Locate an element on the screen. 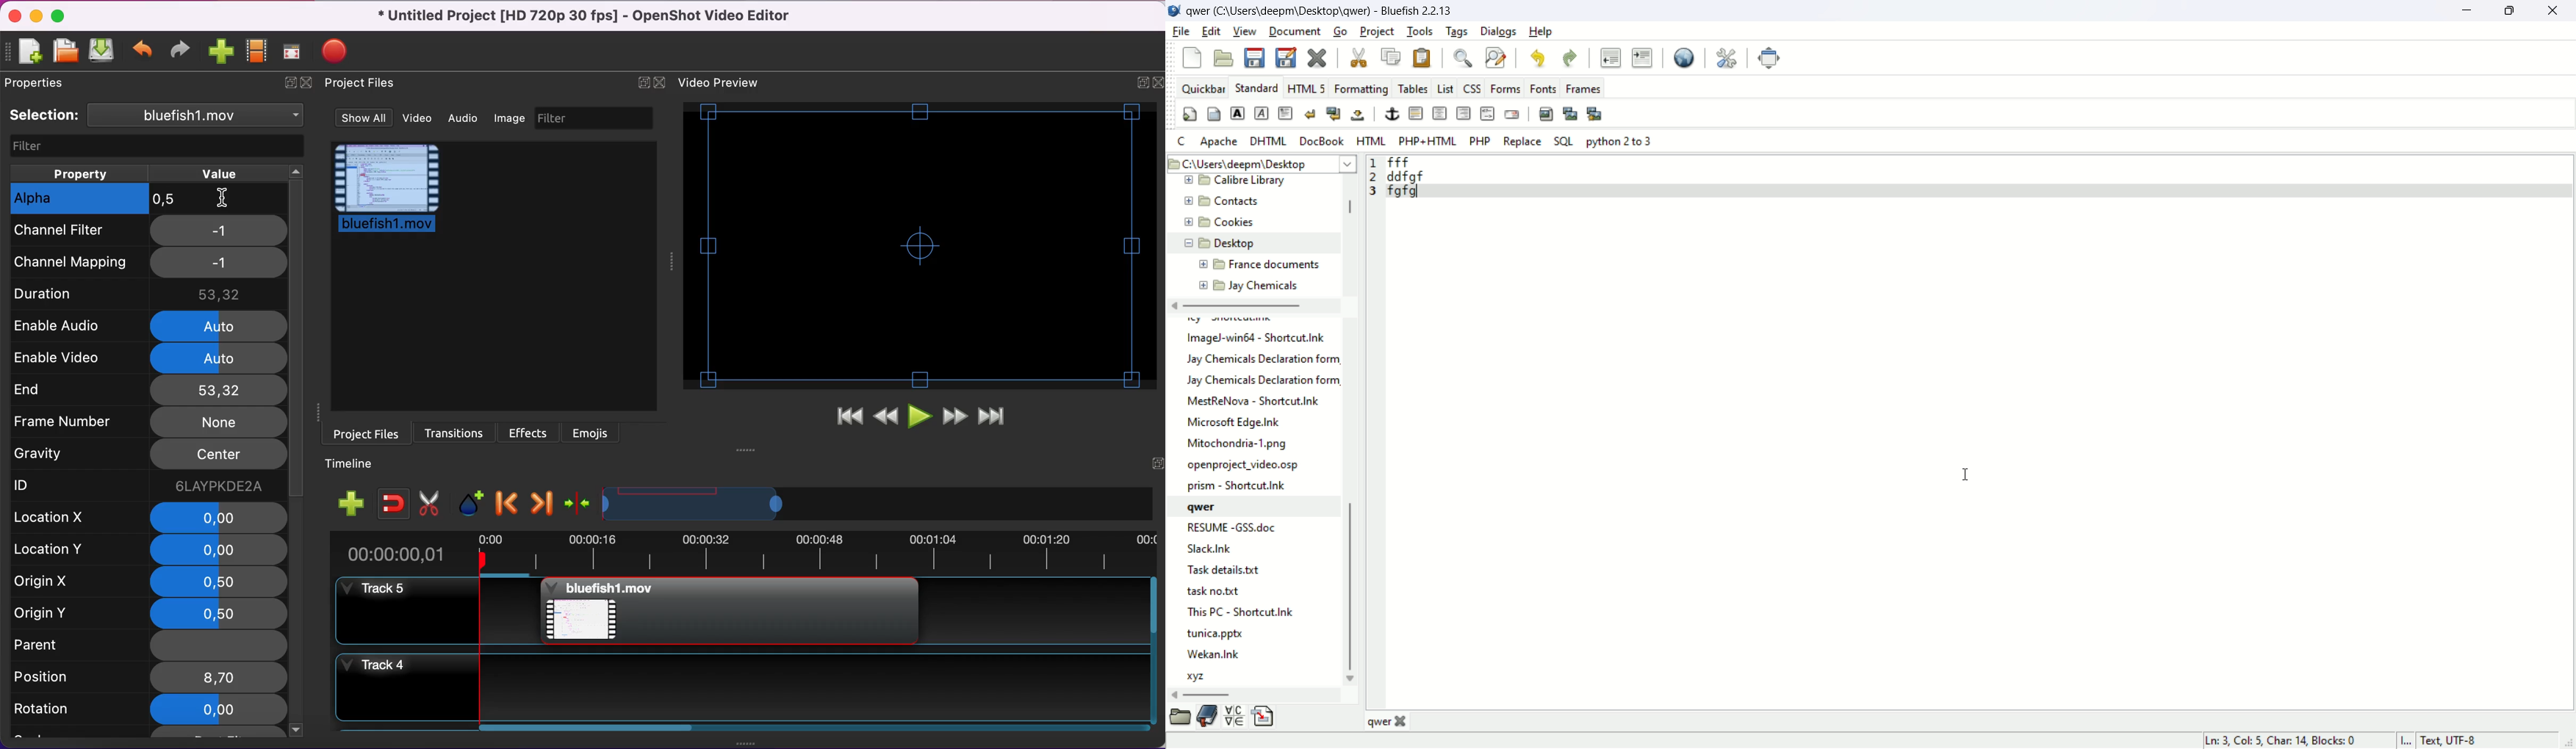  play is located at coordinates (921, 417).